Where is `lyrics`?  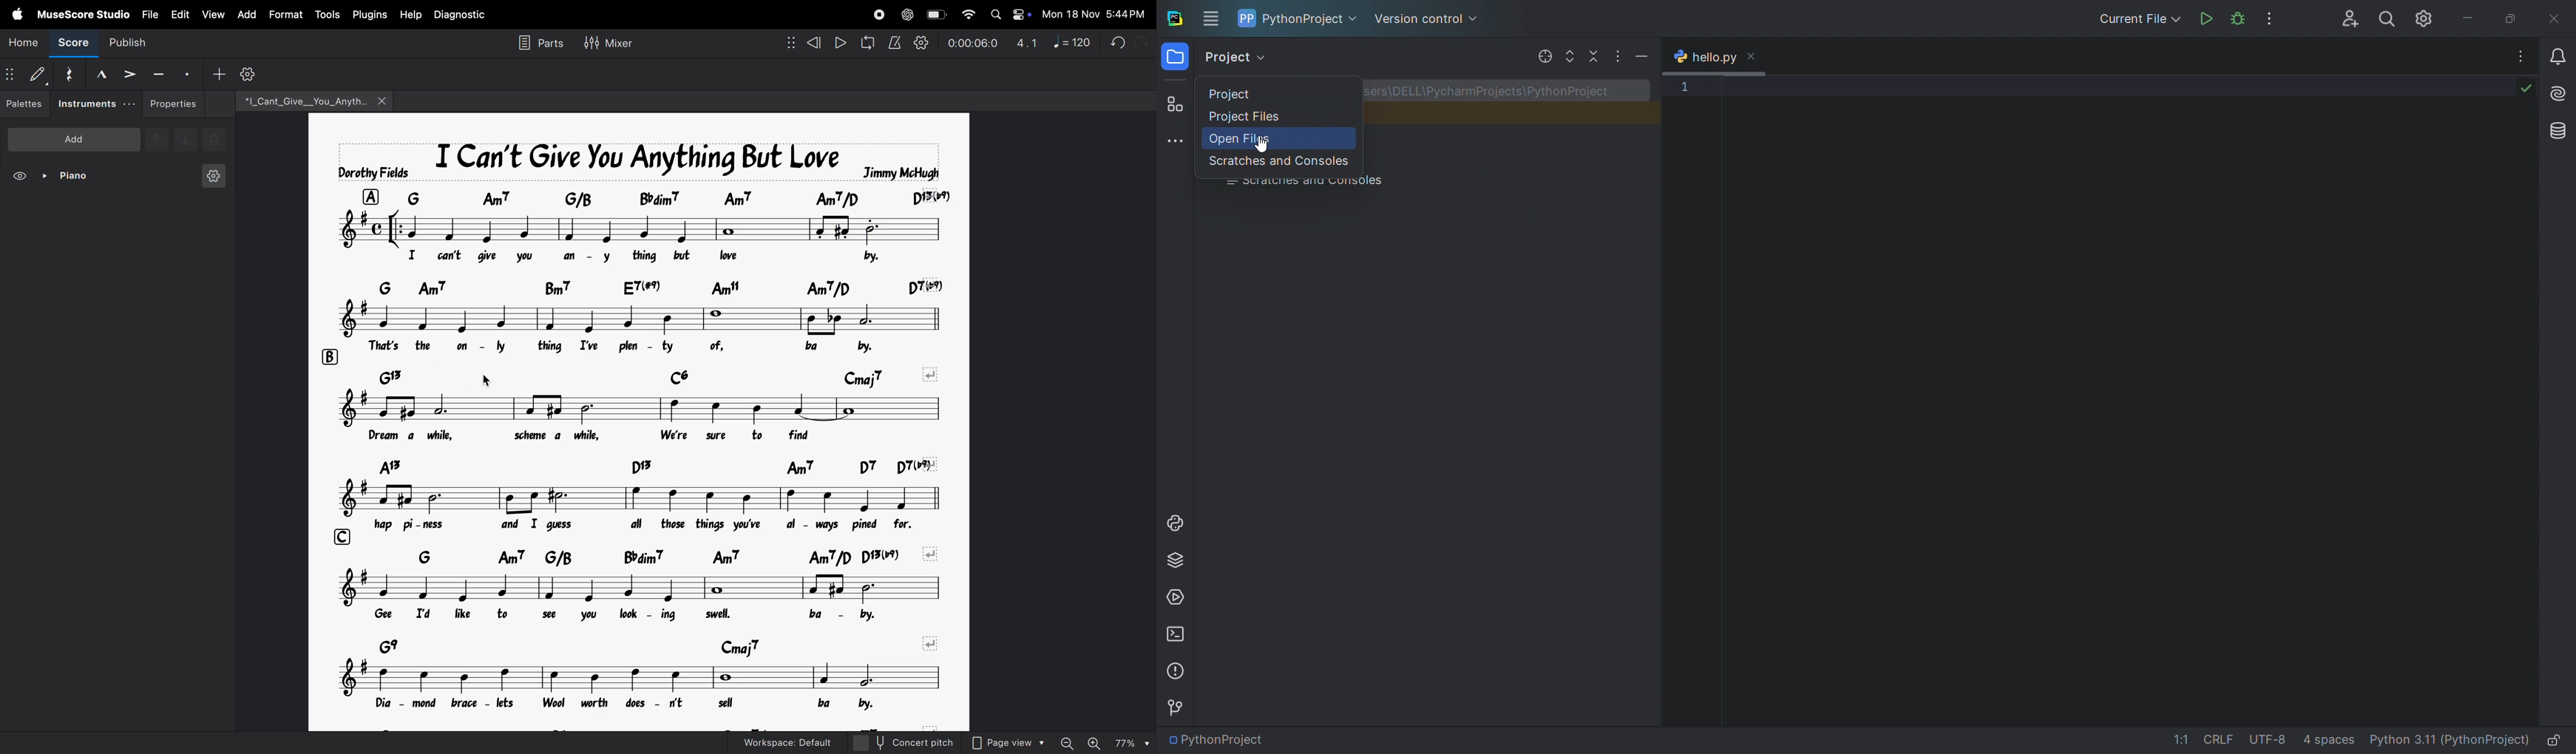 lyrics is located at coordinates (641, 708).